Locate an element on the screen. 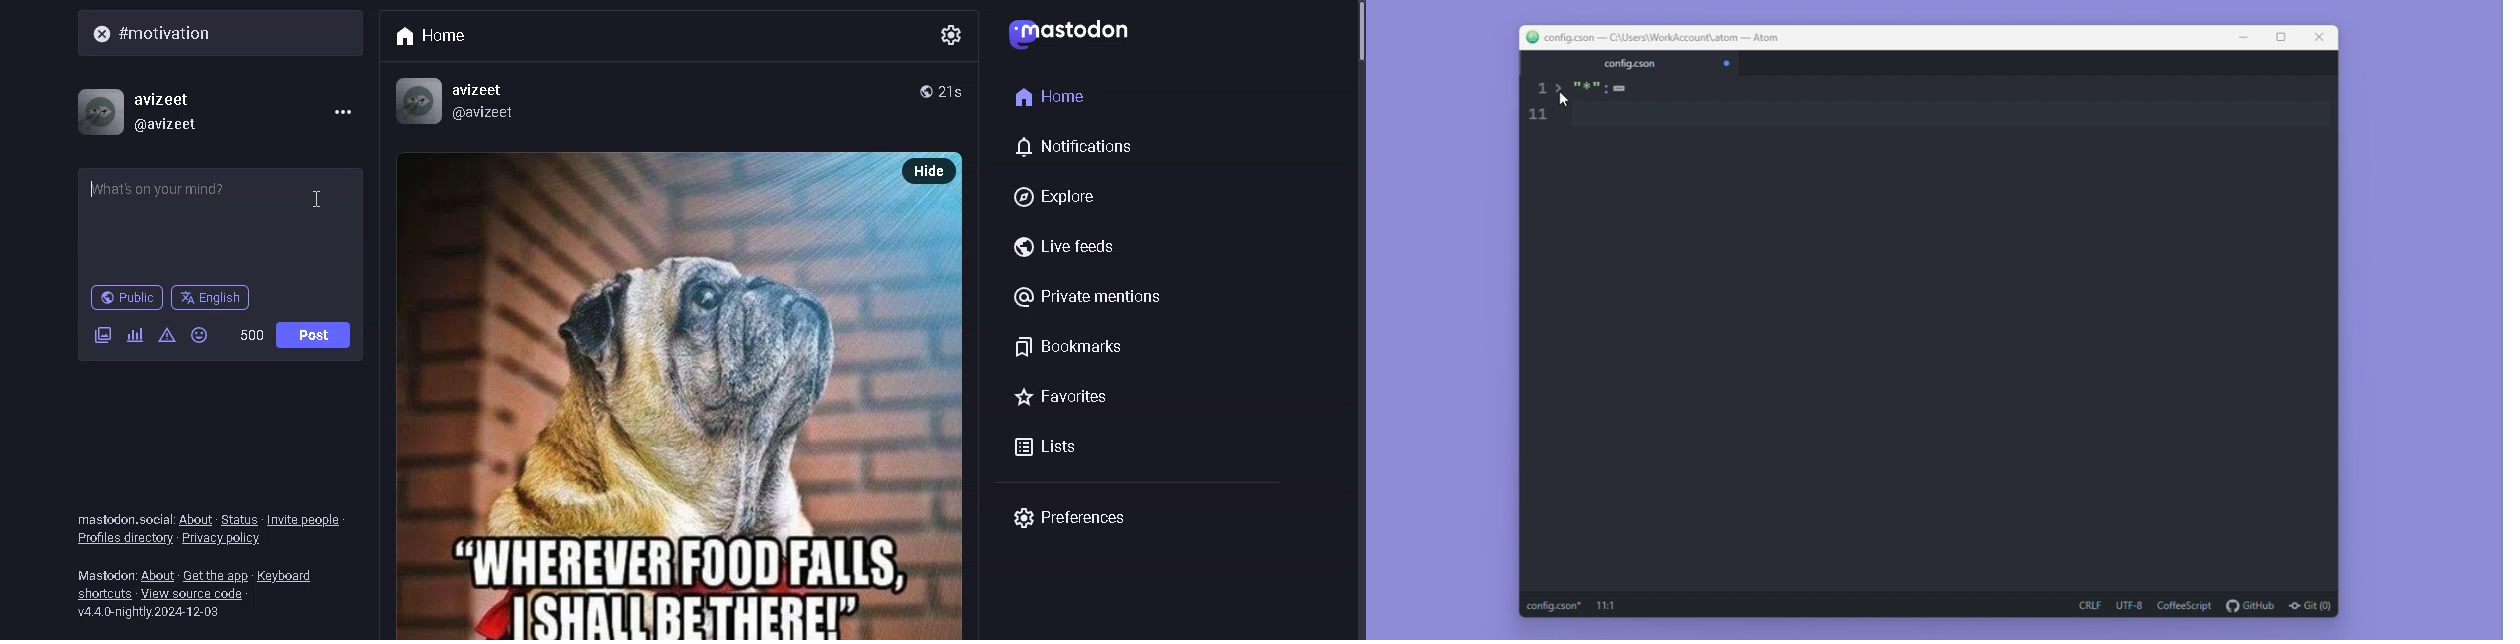  version is located at coordinates (153, 613).